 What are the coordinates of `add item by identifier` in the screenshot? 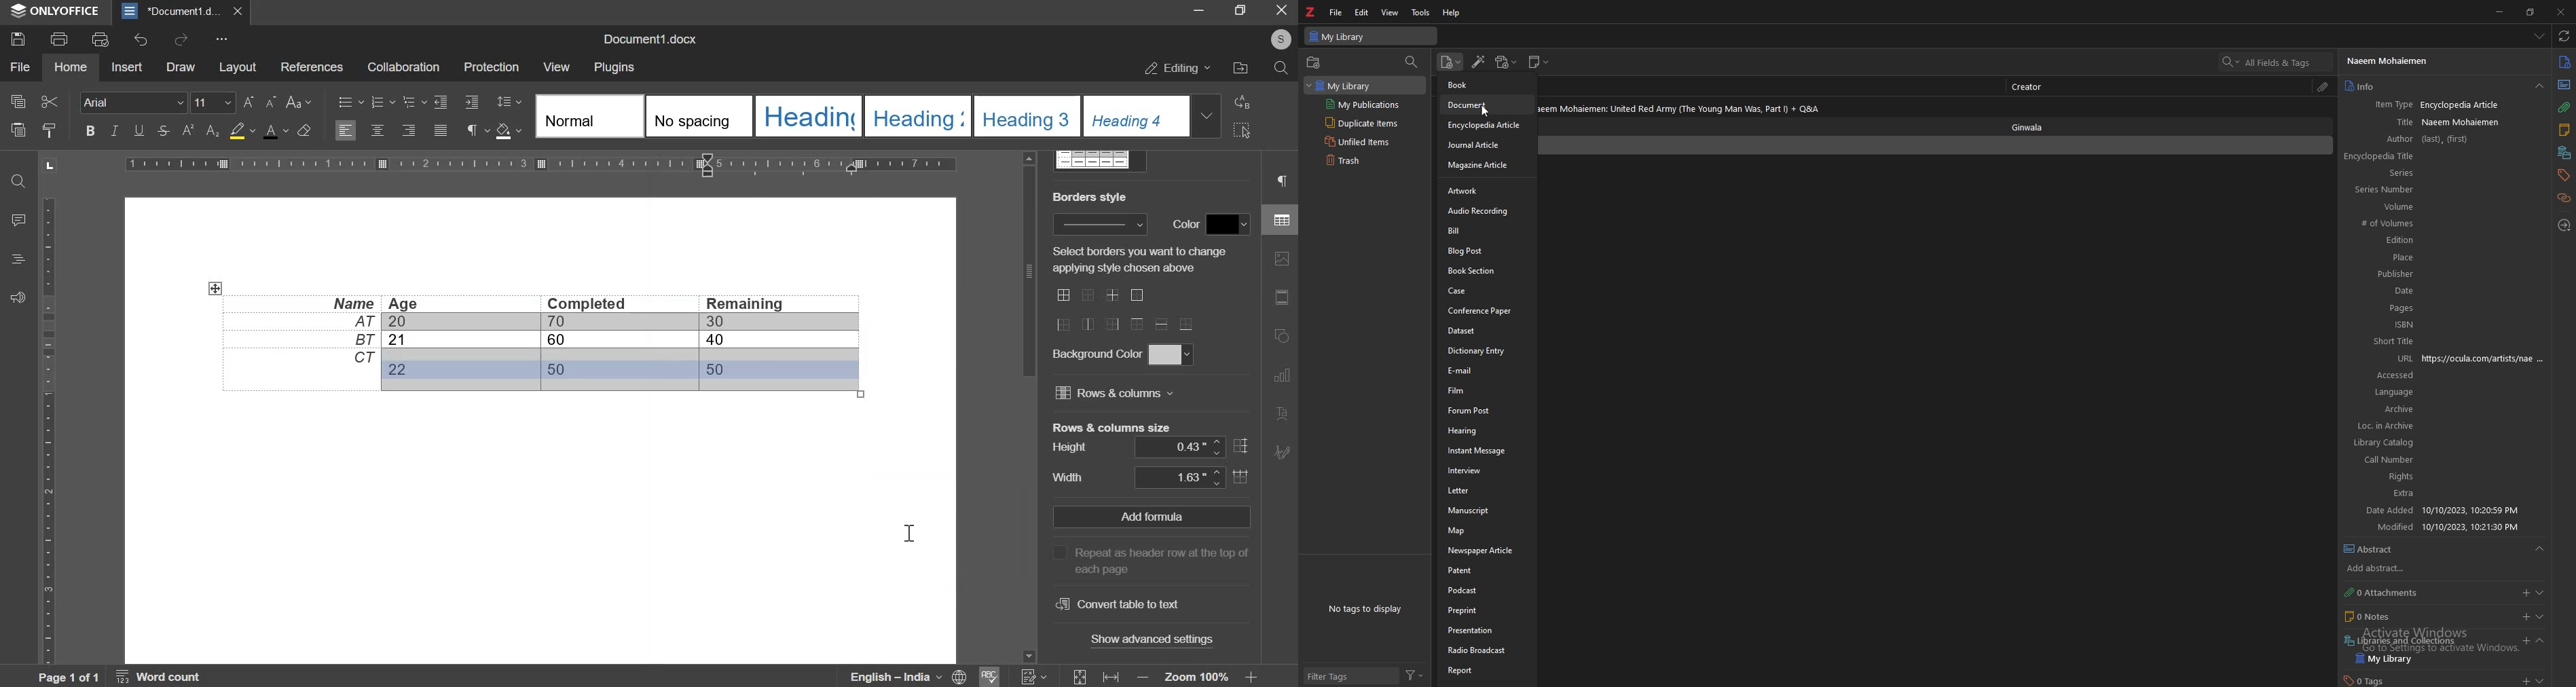 It's located at (1479, 63).